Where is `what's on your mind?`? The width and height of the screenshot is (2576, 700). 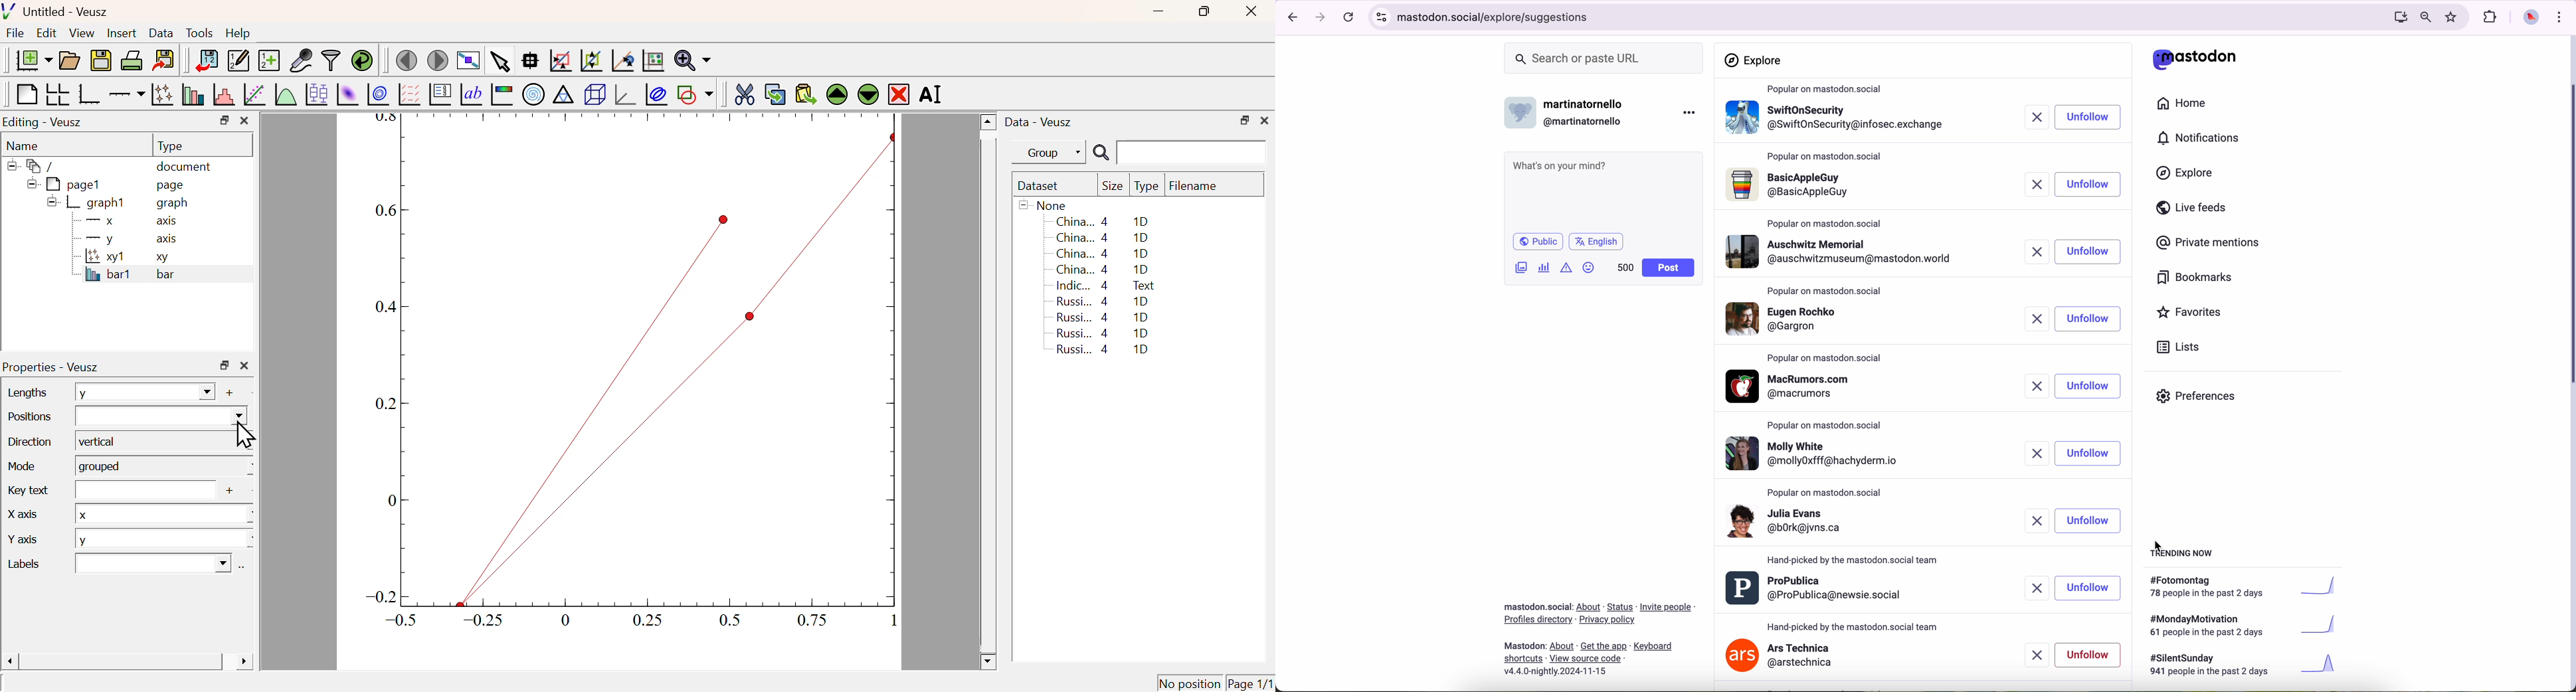
what's on your mind? is located at coordinates (1602, 190).